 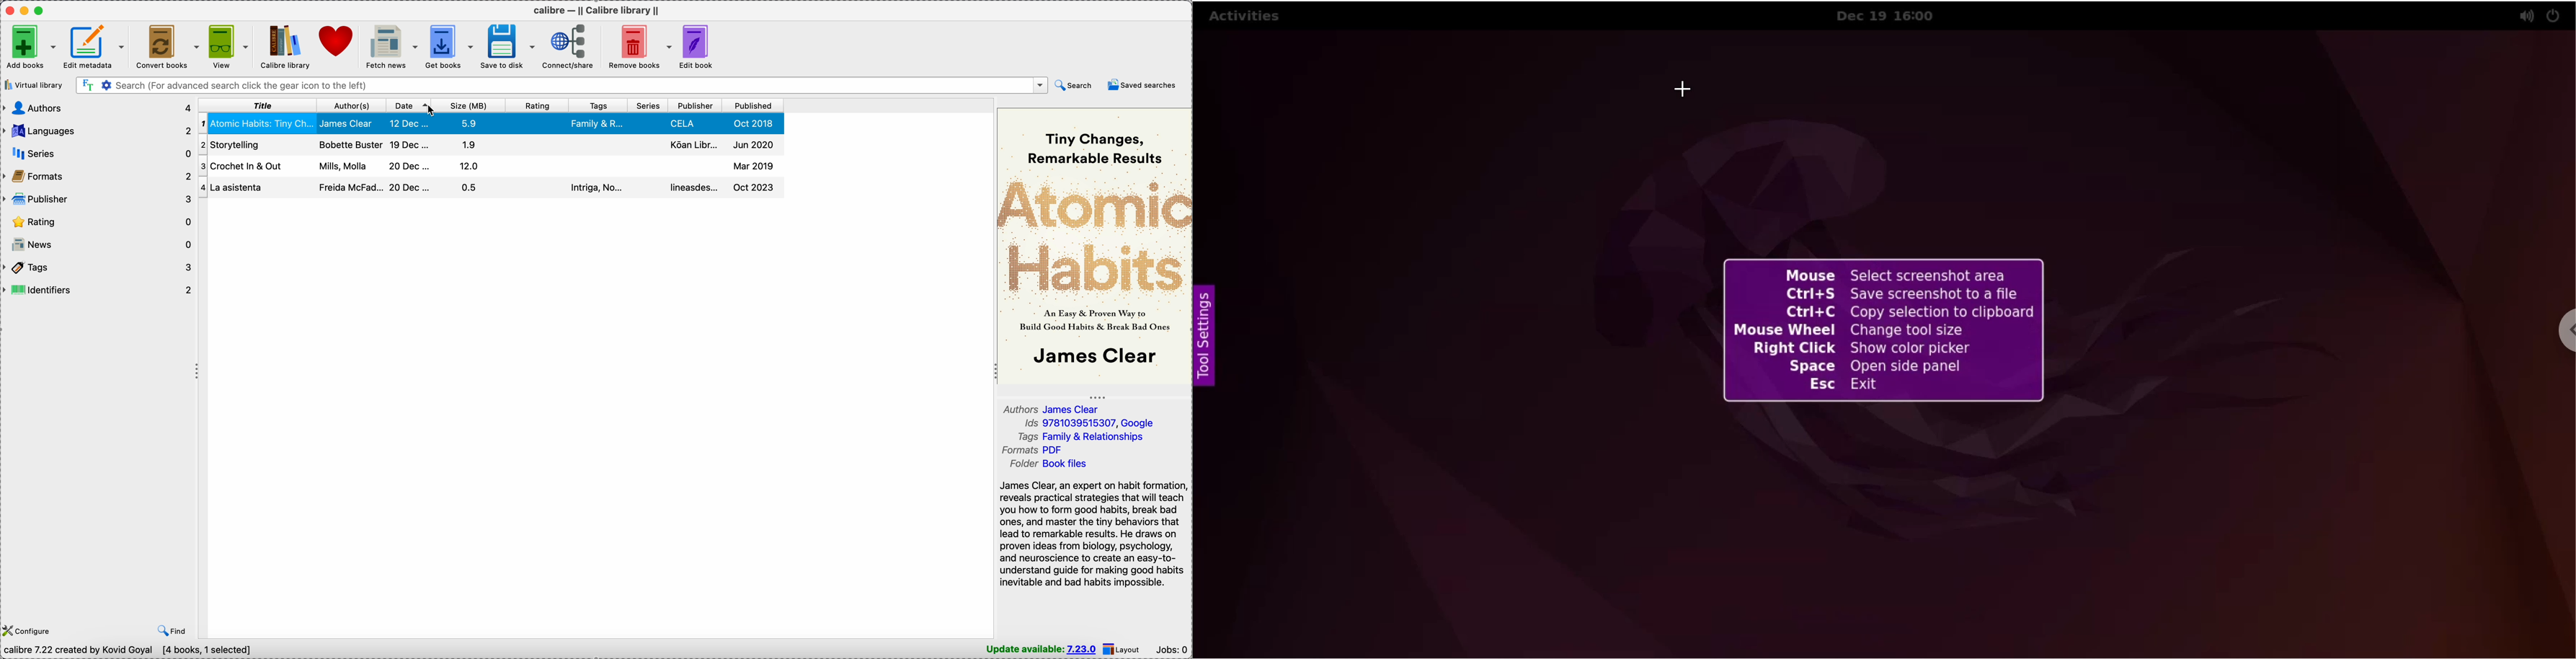 What do you see at coordinates (469, 107) in the screenshot?
I see `size` at bounding box center [469, 107].